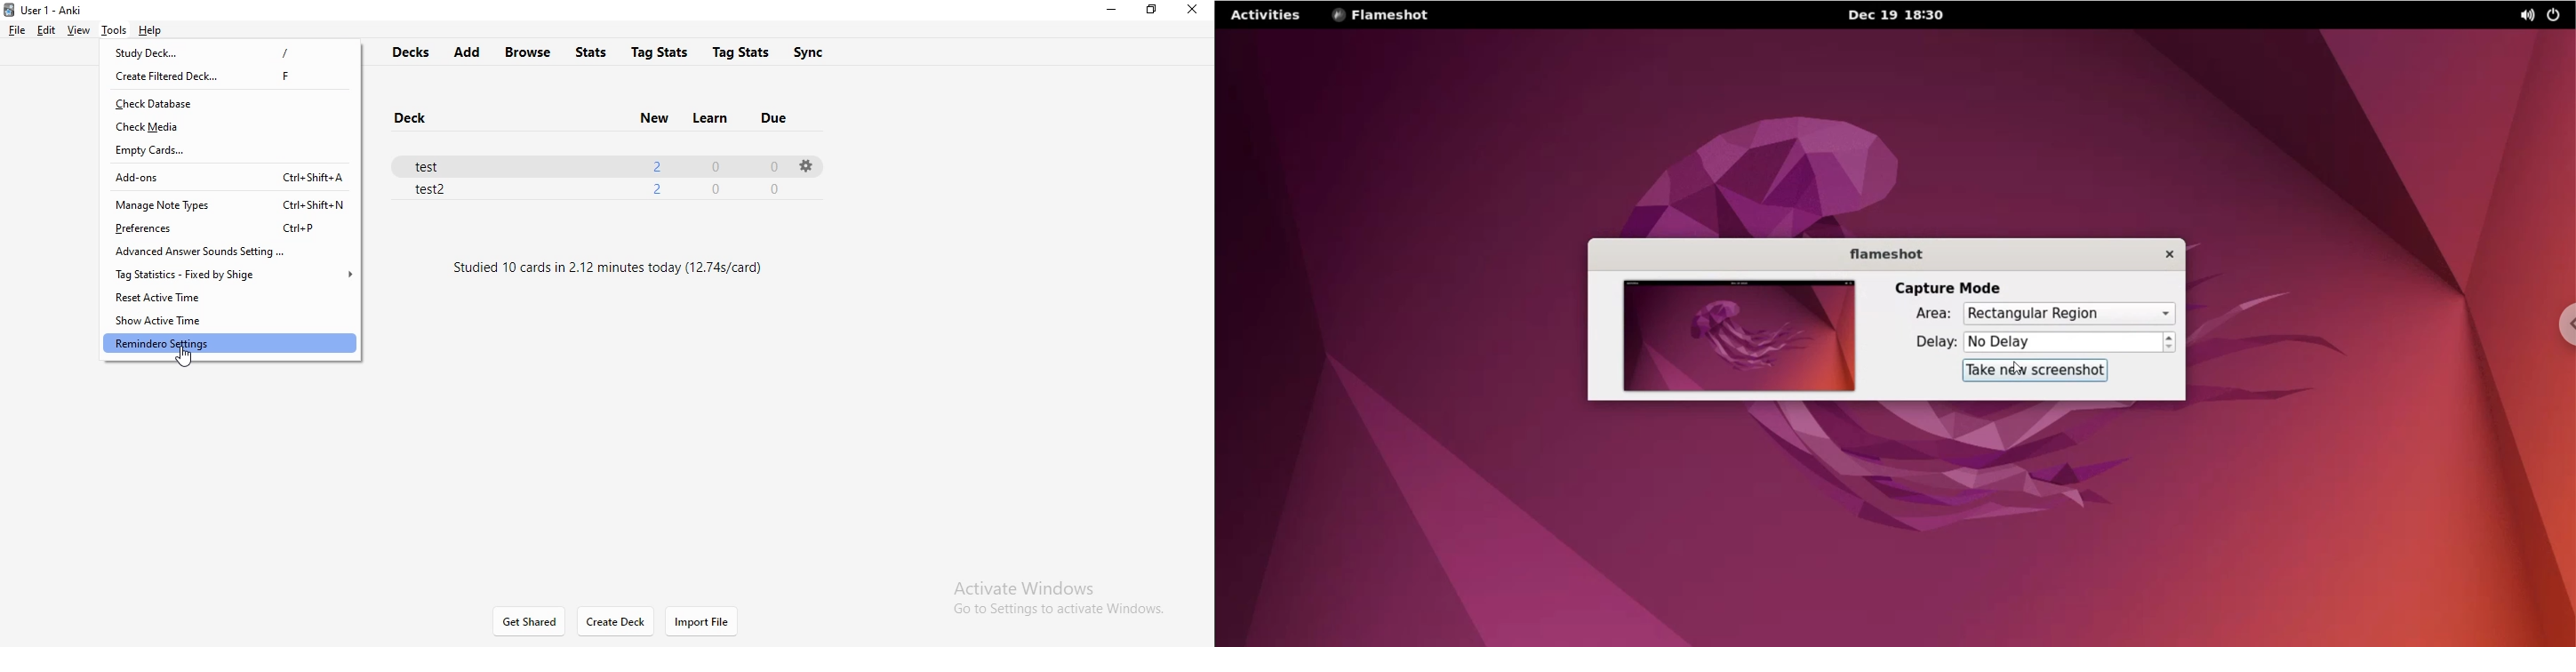 Image resolution: width=2576 pixels, height=672 pixels. I want to click on create deck, so click(617, 621).